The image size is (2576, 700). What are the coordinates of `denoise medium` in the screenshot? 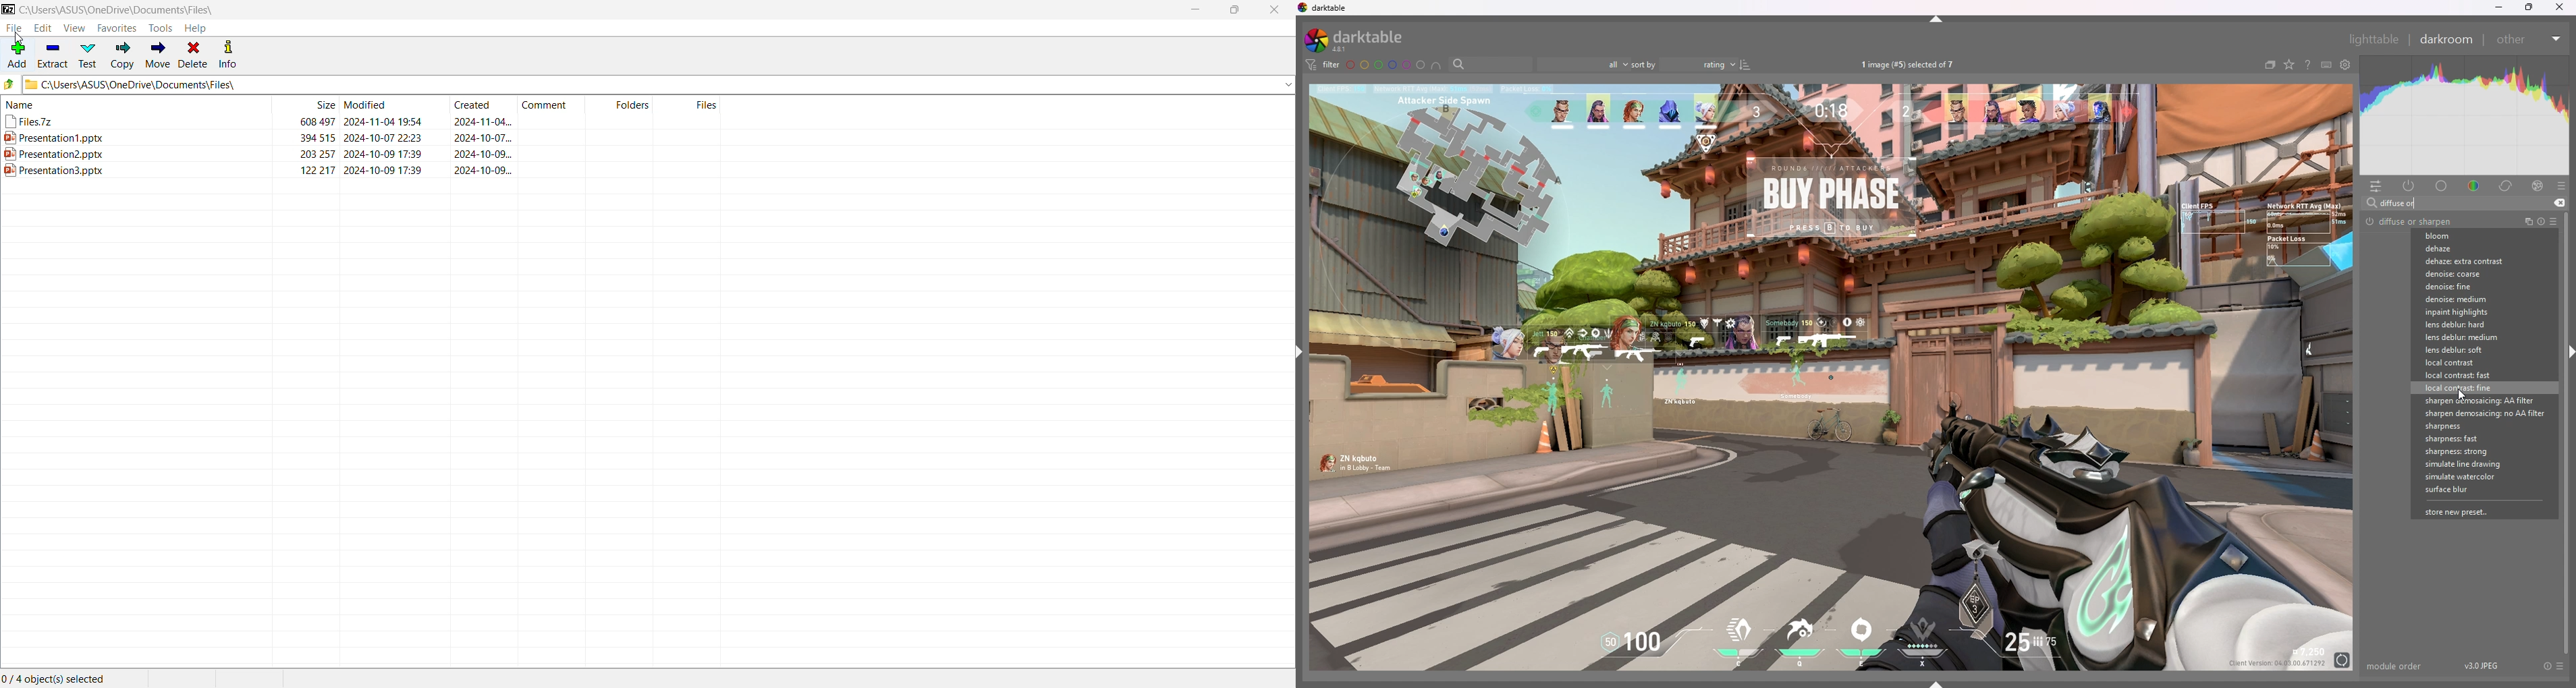 It's located at (2473, 299).